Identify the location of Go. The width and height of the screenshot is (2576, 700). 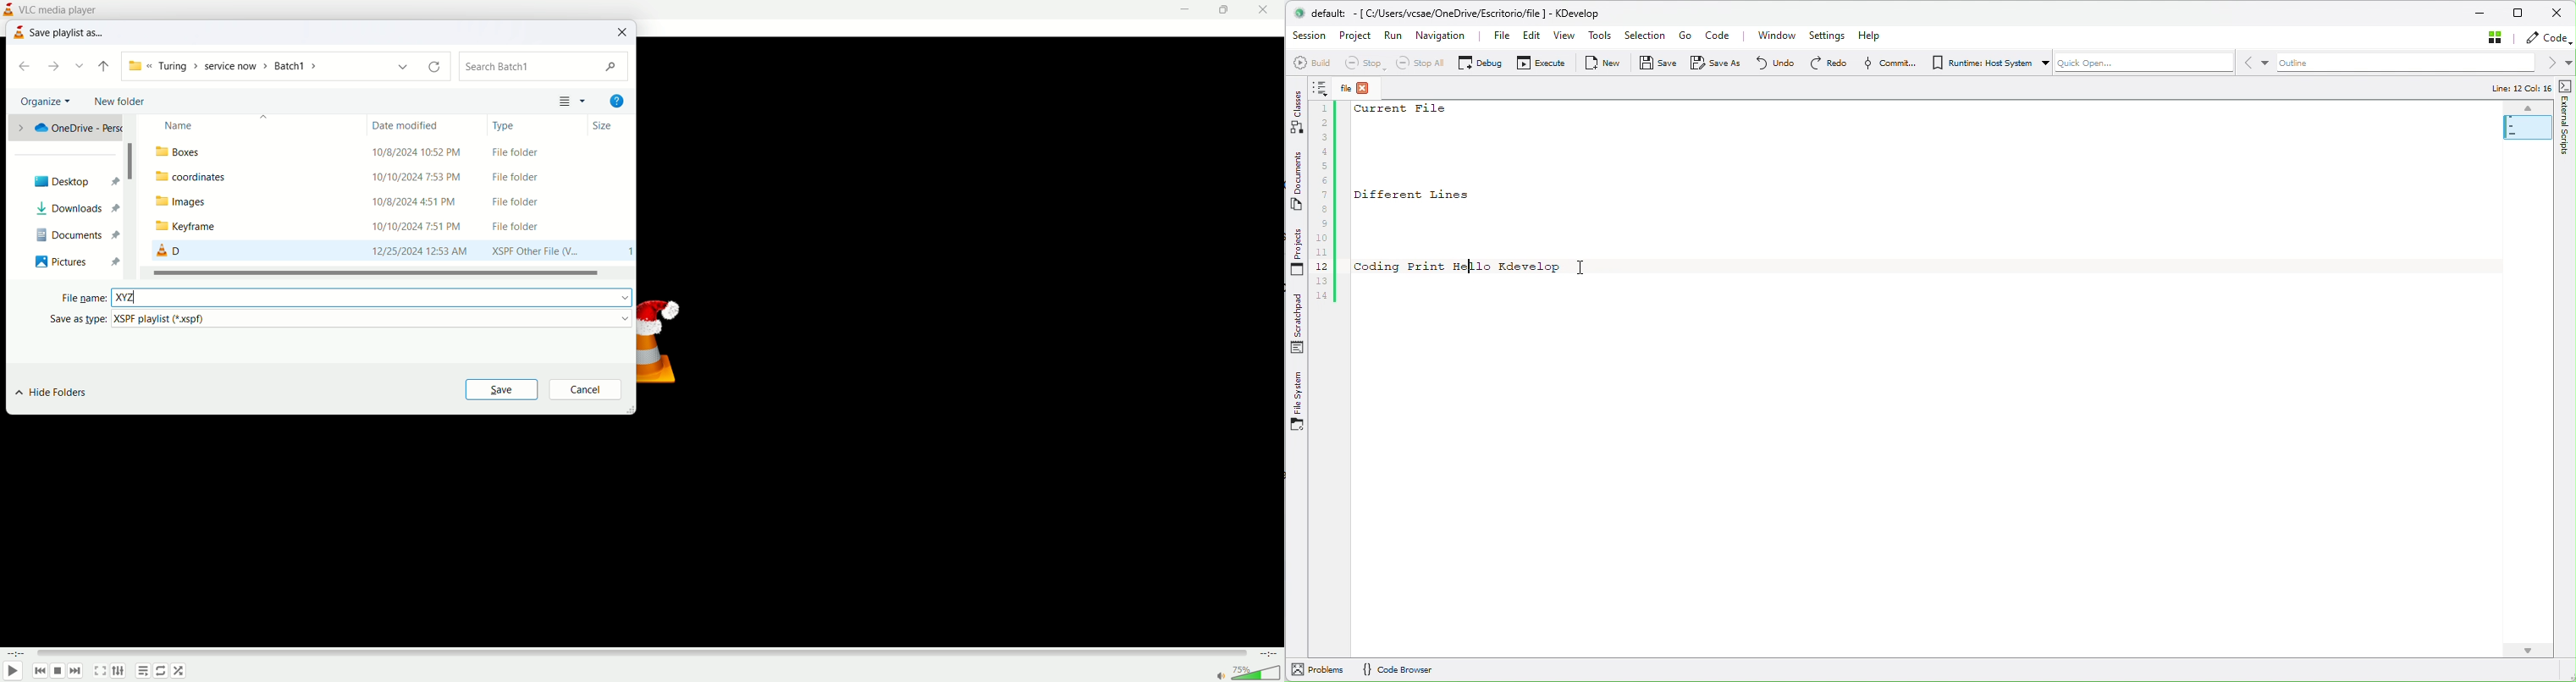
(1685, 36).